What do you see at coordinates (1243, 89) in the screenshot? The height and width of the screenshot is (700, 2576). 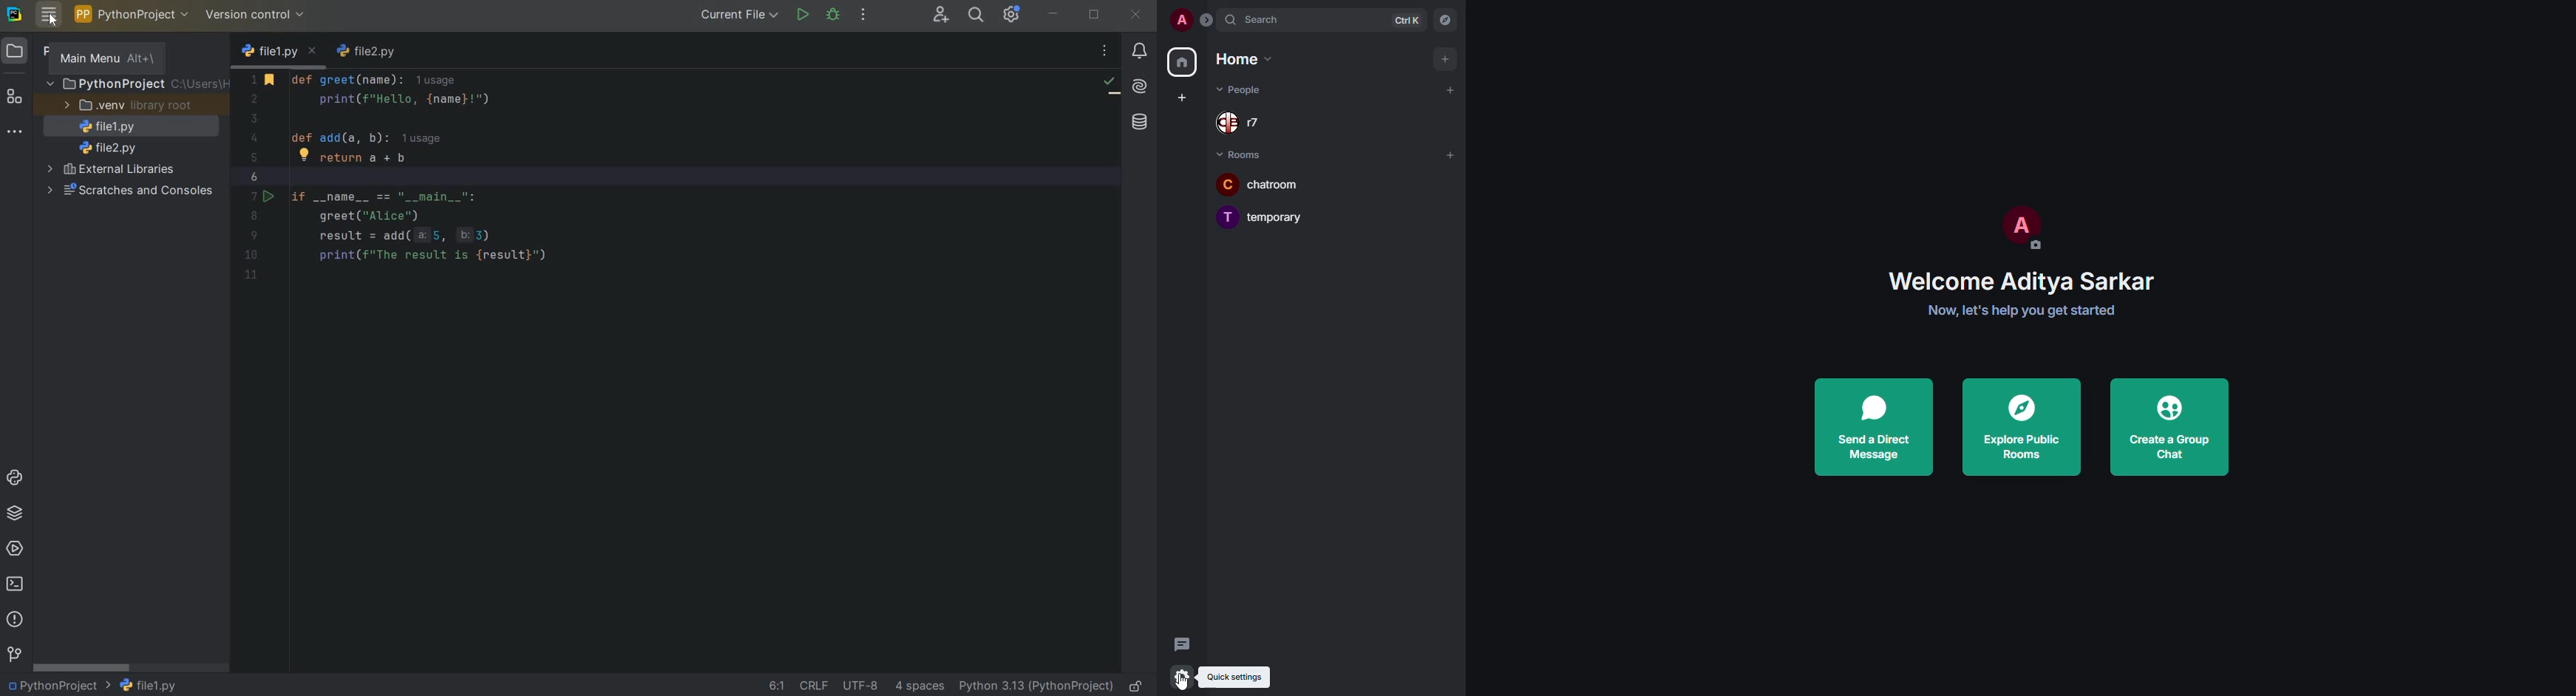 I see `people` at bounding box center [1243, 89].